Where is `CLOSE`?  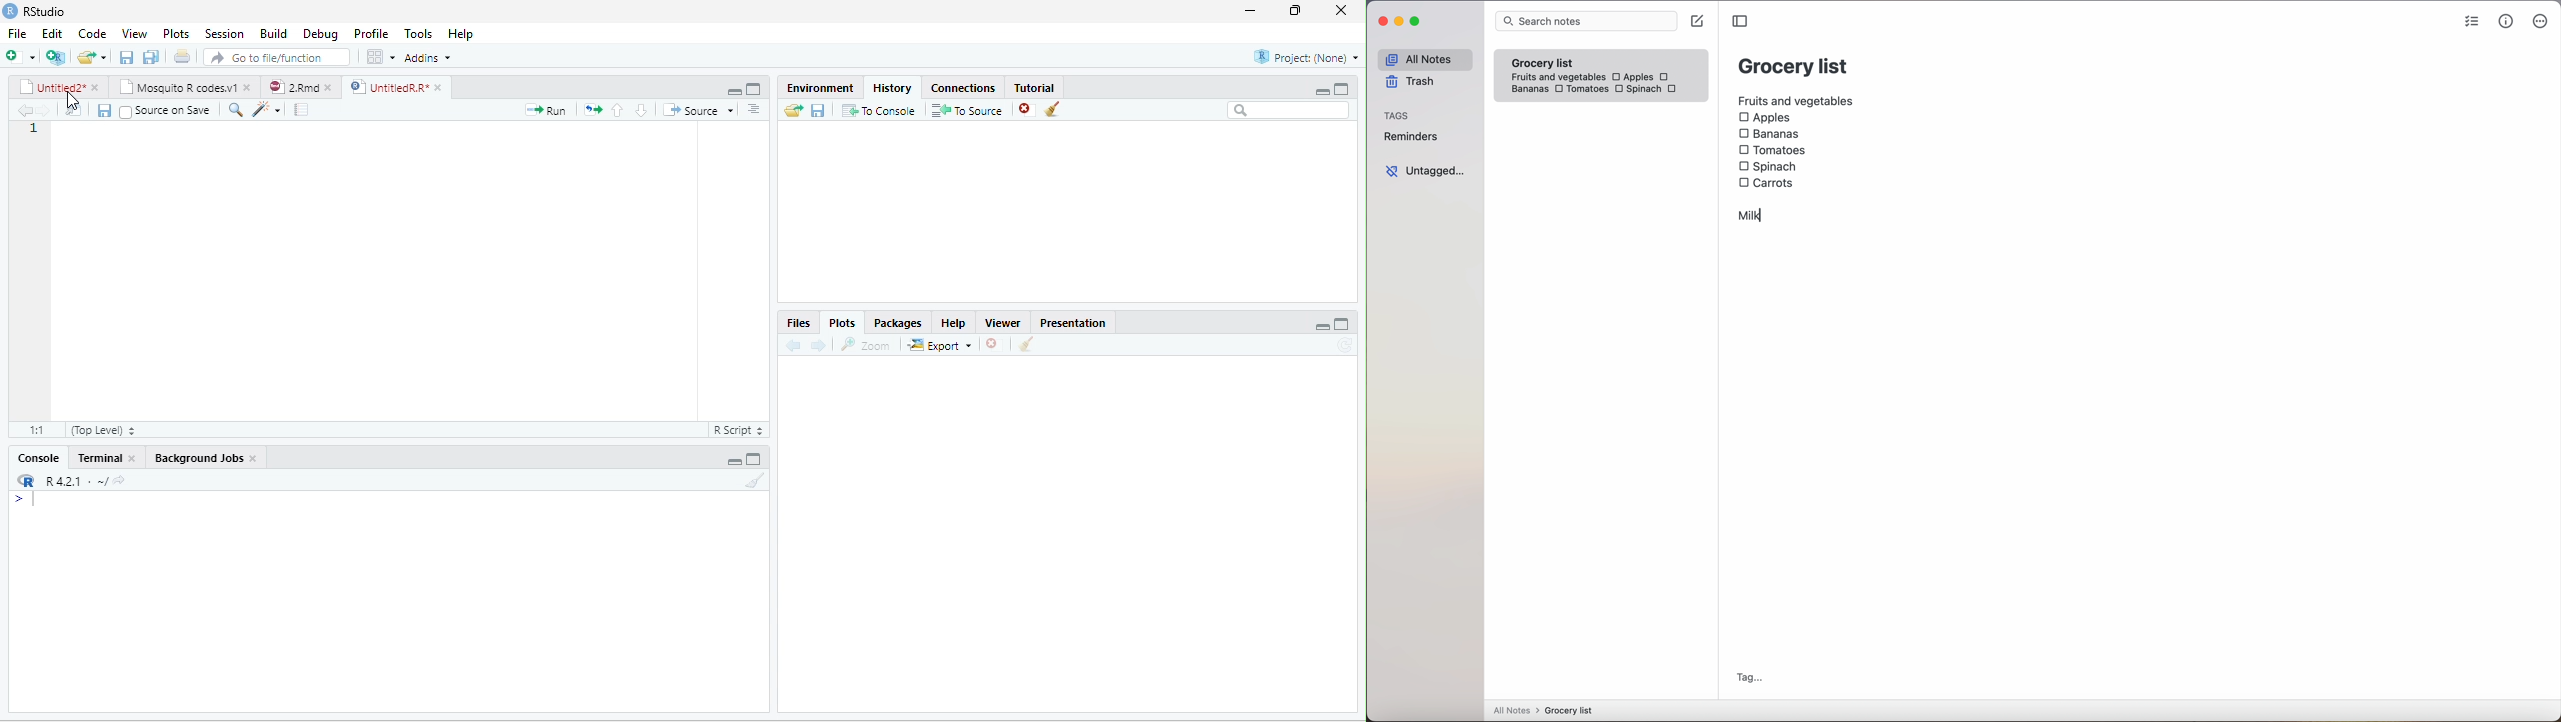
CLOSE is located at coordinates (995, 344).